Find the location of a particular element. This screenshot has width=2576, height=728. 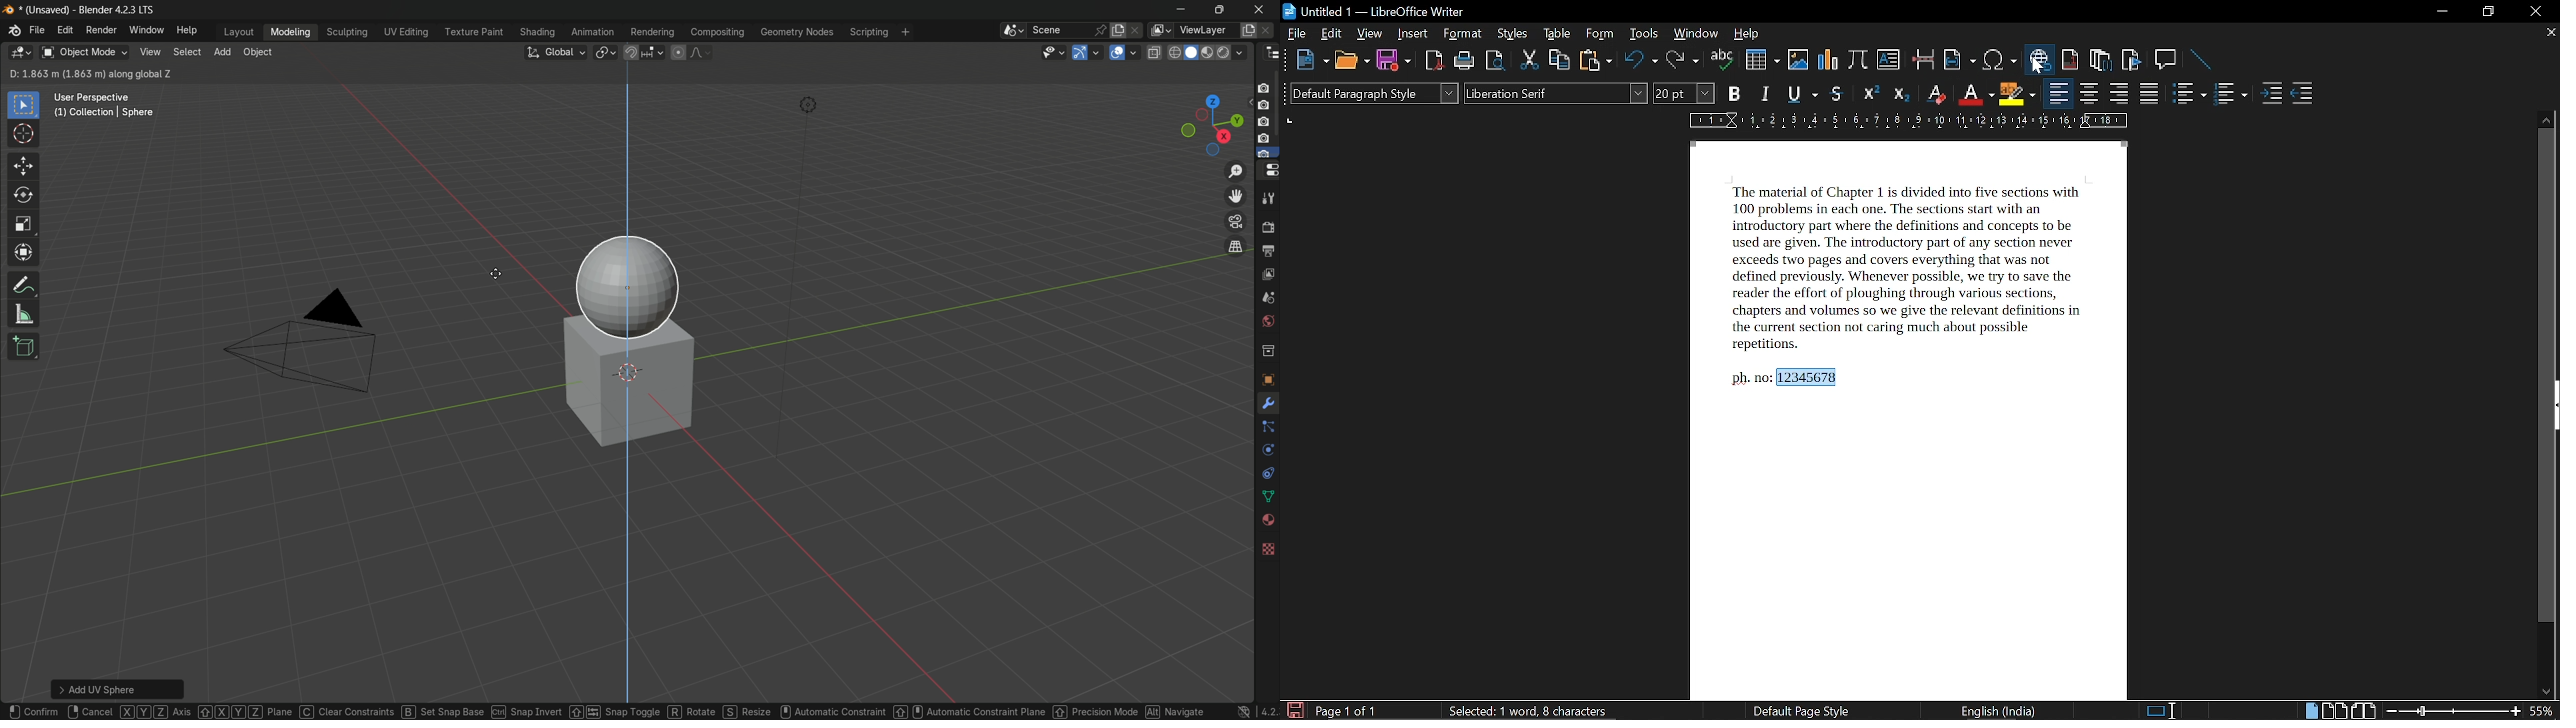

insert chart is located at coordinates (1827, 59).